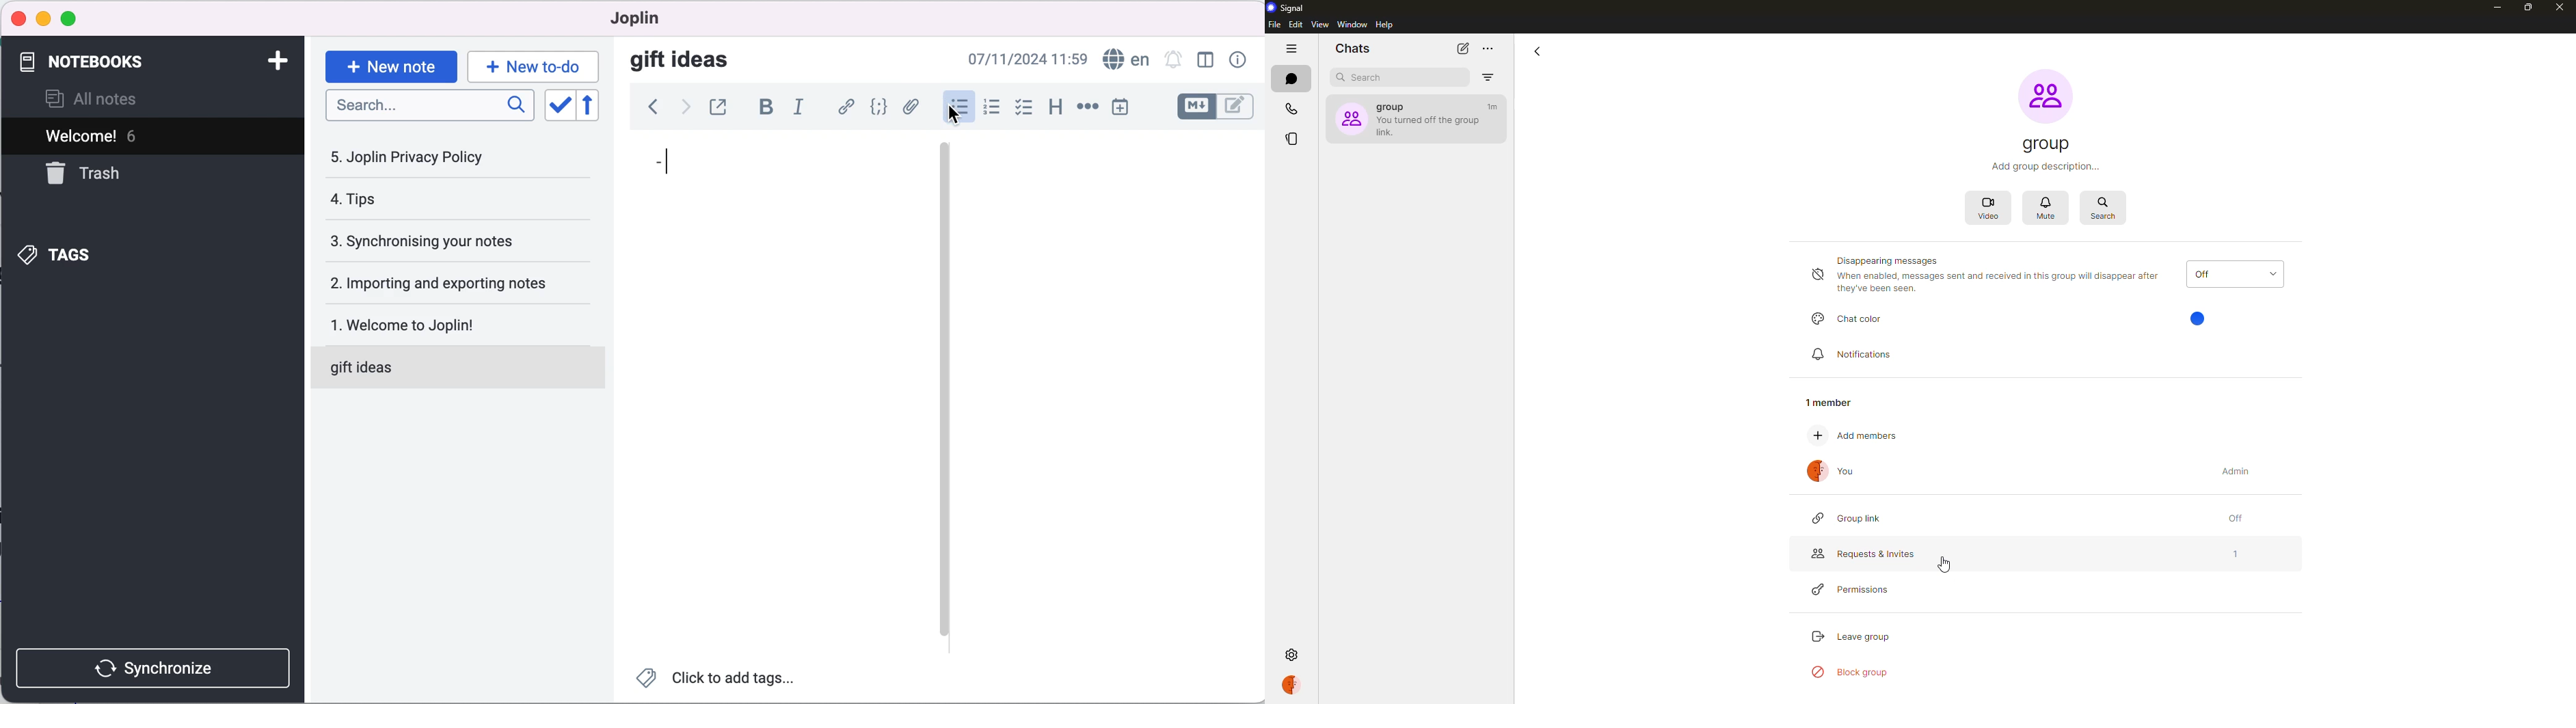 The width and height of the screenshot is (2576, 728). What do you see at coordinates (1834, 398) in the screenshot?
I see `1 member` at bounding box center [1834, 398].